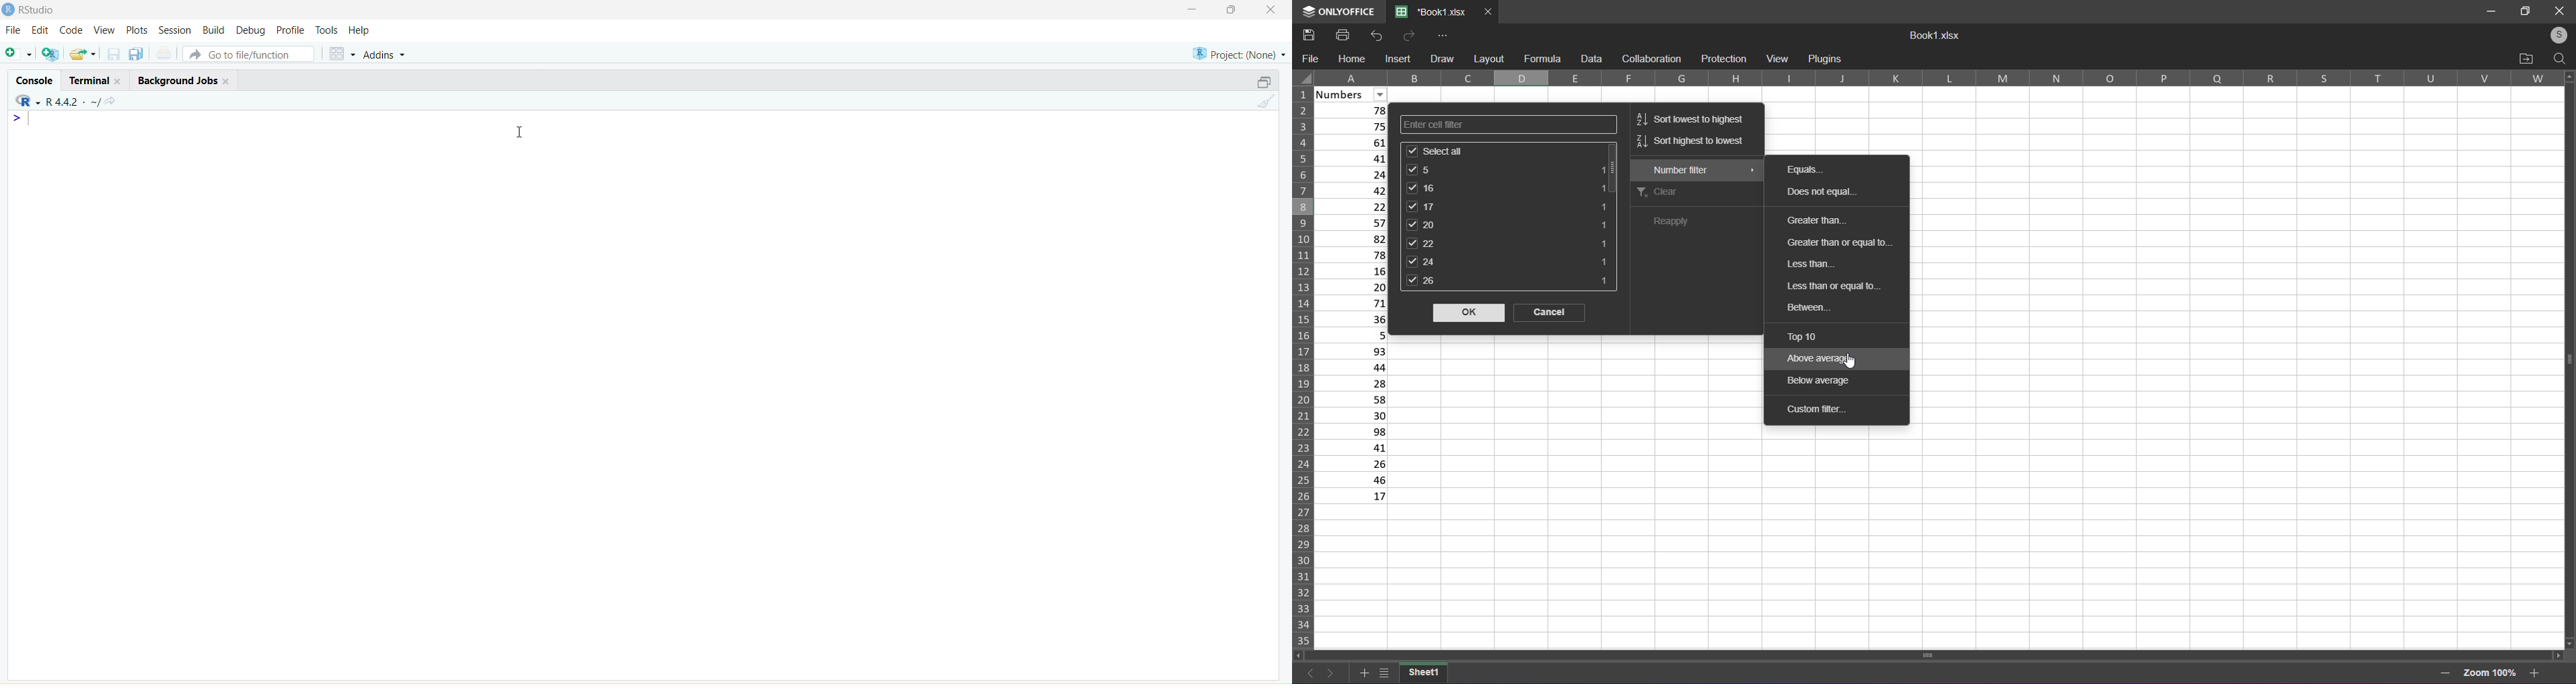  Describe the element at coordinates (1683, 223) in the screenshot. I see `reapply` at that location.